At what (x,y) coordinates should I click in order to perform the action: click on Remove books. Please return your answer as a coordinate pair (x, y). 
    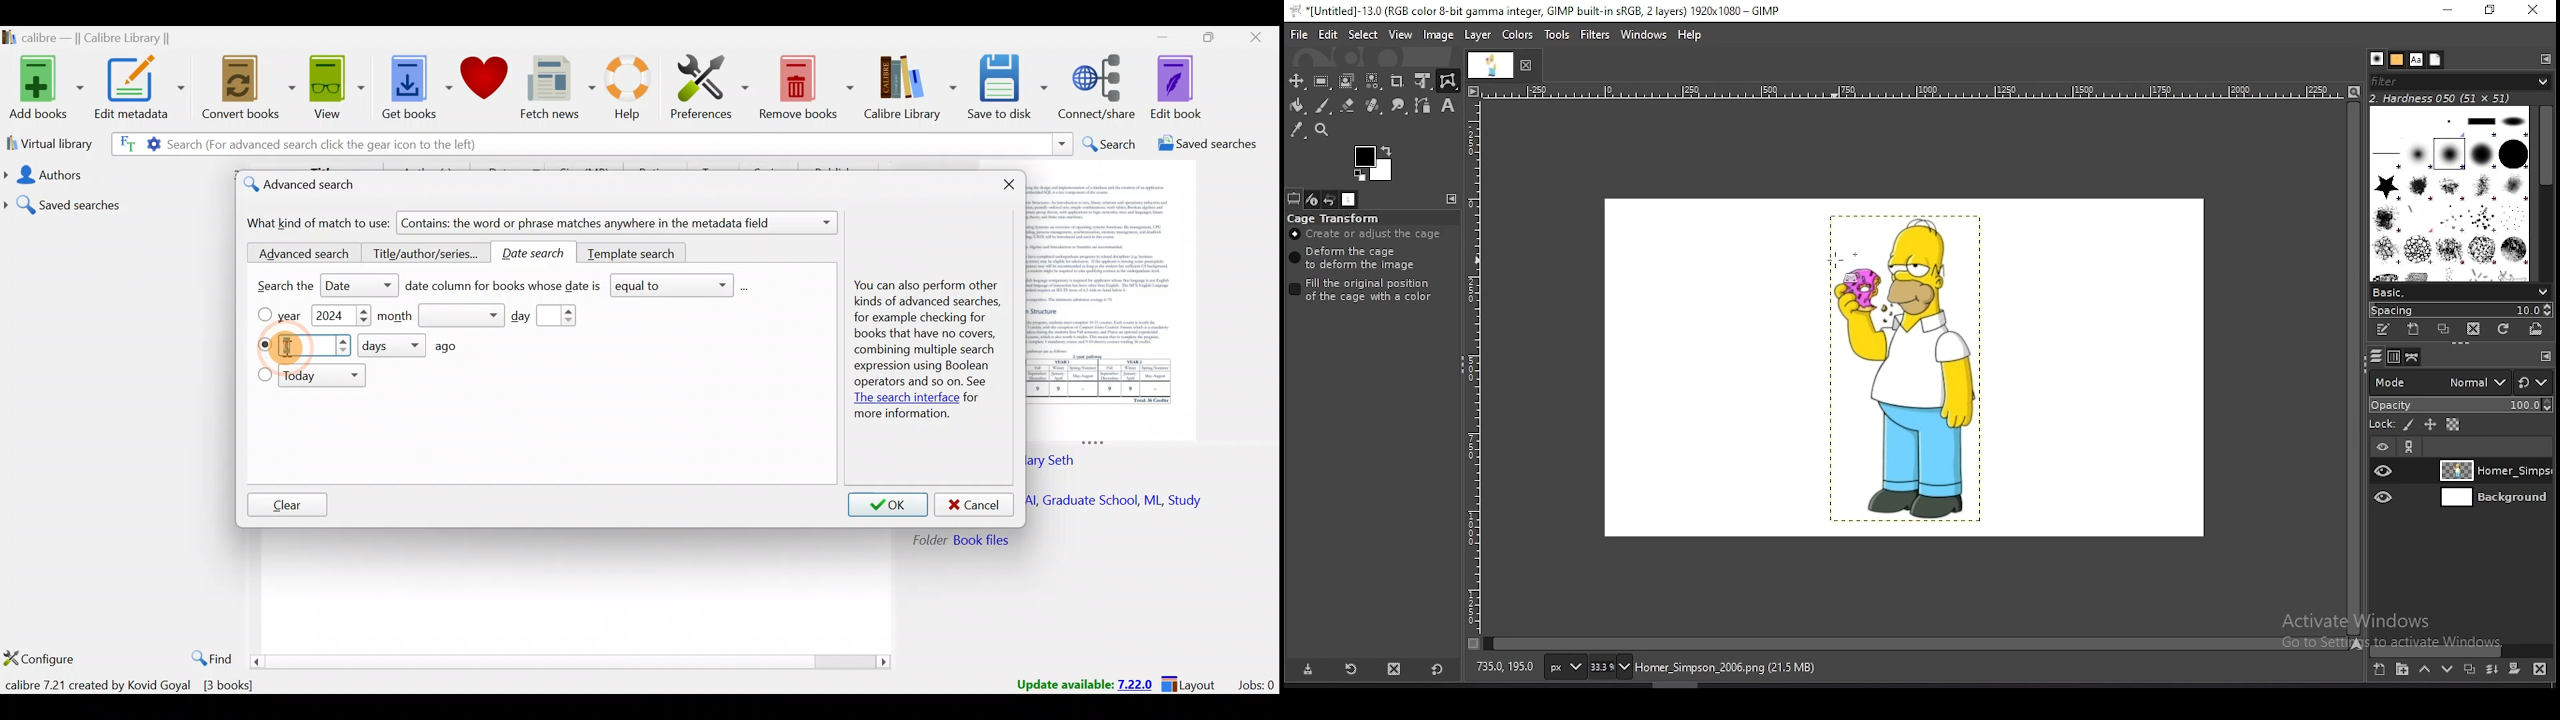
    Looking at the image, I should click on (805, 85).